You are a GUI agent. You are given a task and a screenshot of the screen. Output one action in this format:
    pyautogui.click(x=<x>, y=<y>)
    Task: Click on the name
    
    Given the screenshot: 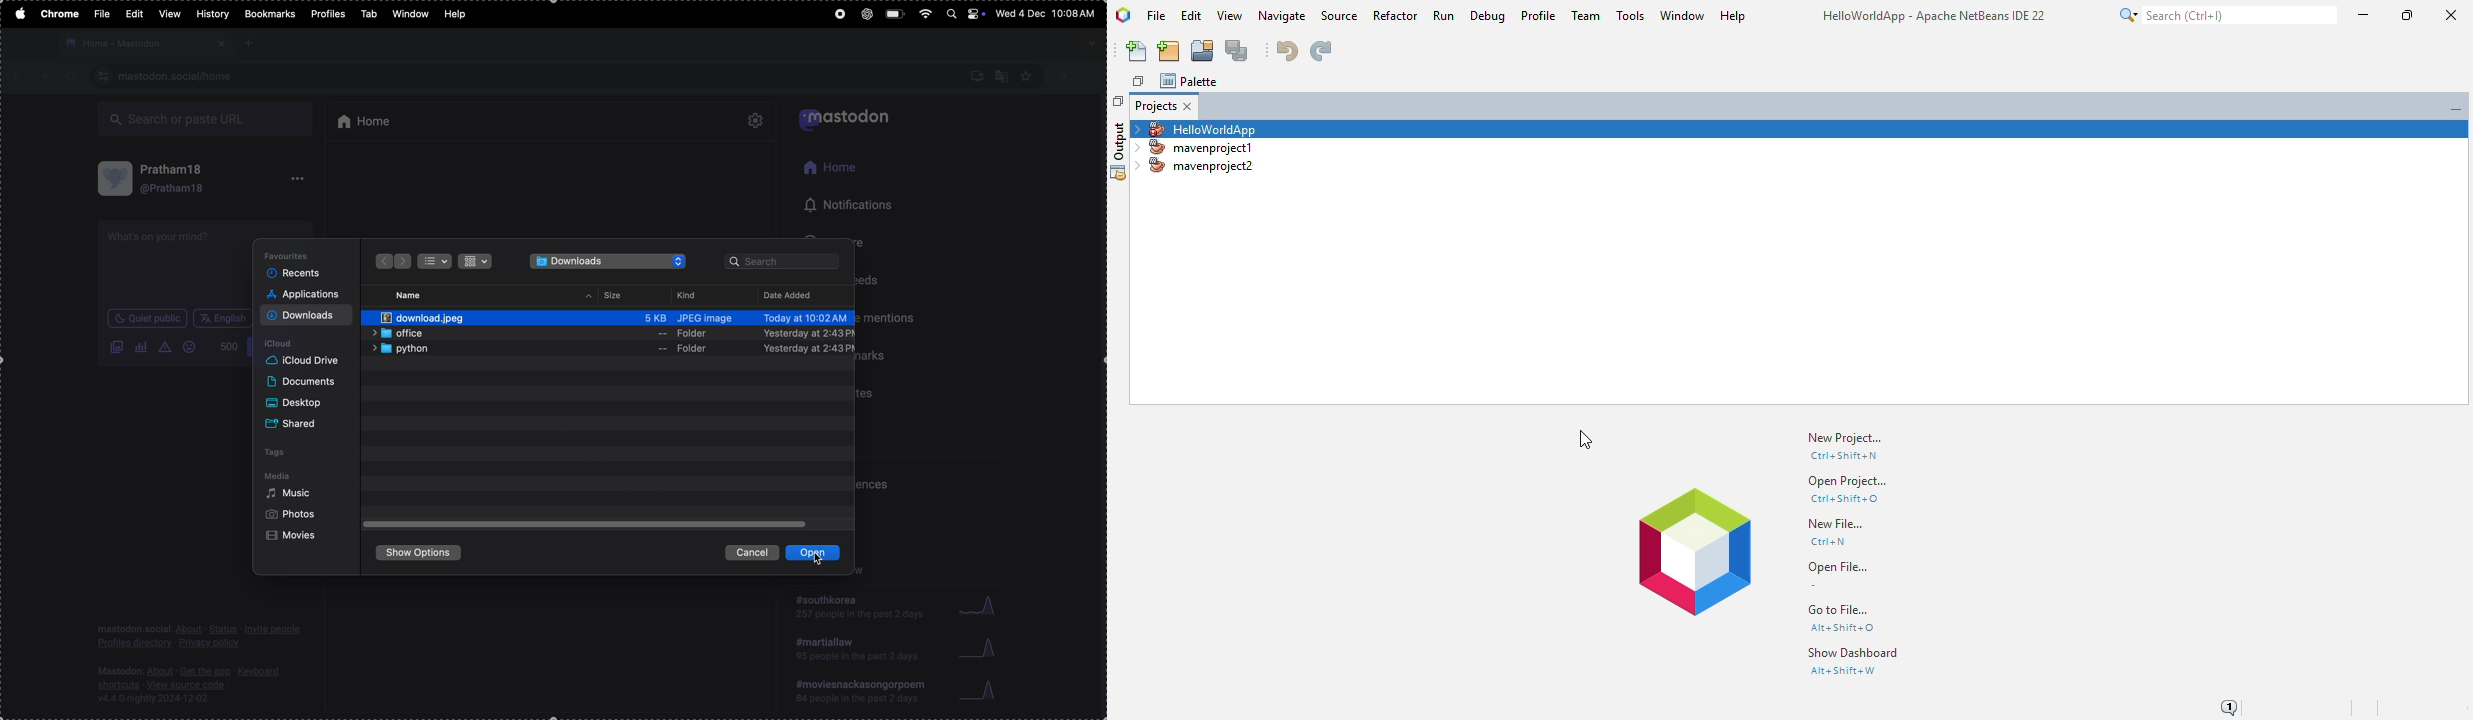 What is the action you would take?
    pyautogui.click(x=413, y=294)
    